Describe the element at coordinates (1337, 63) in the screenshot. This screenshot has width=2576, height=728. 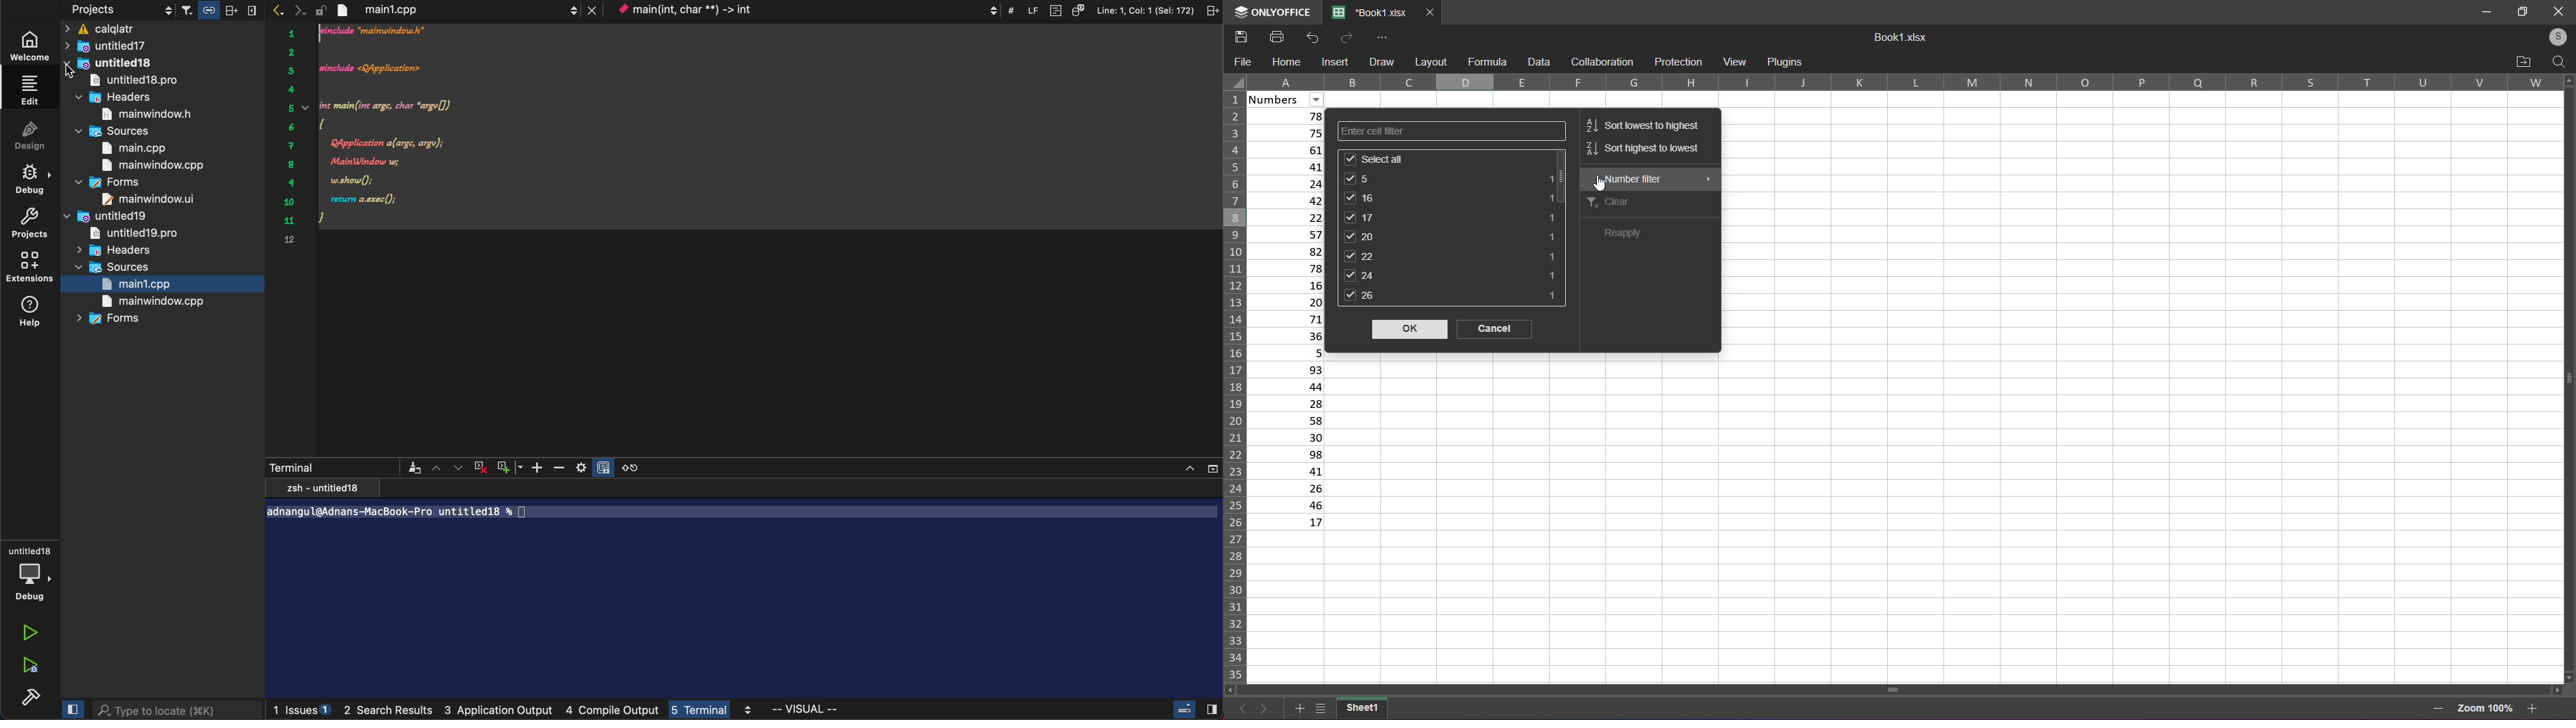
I see `insert` at that location.